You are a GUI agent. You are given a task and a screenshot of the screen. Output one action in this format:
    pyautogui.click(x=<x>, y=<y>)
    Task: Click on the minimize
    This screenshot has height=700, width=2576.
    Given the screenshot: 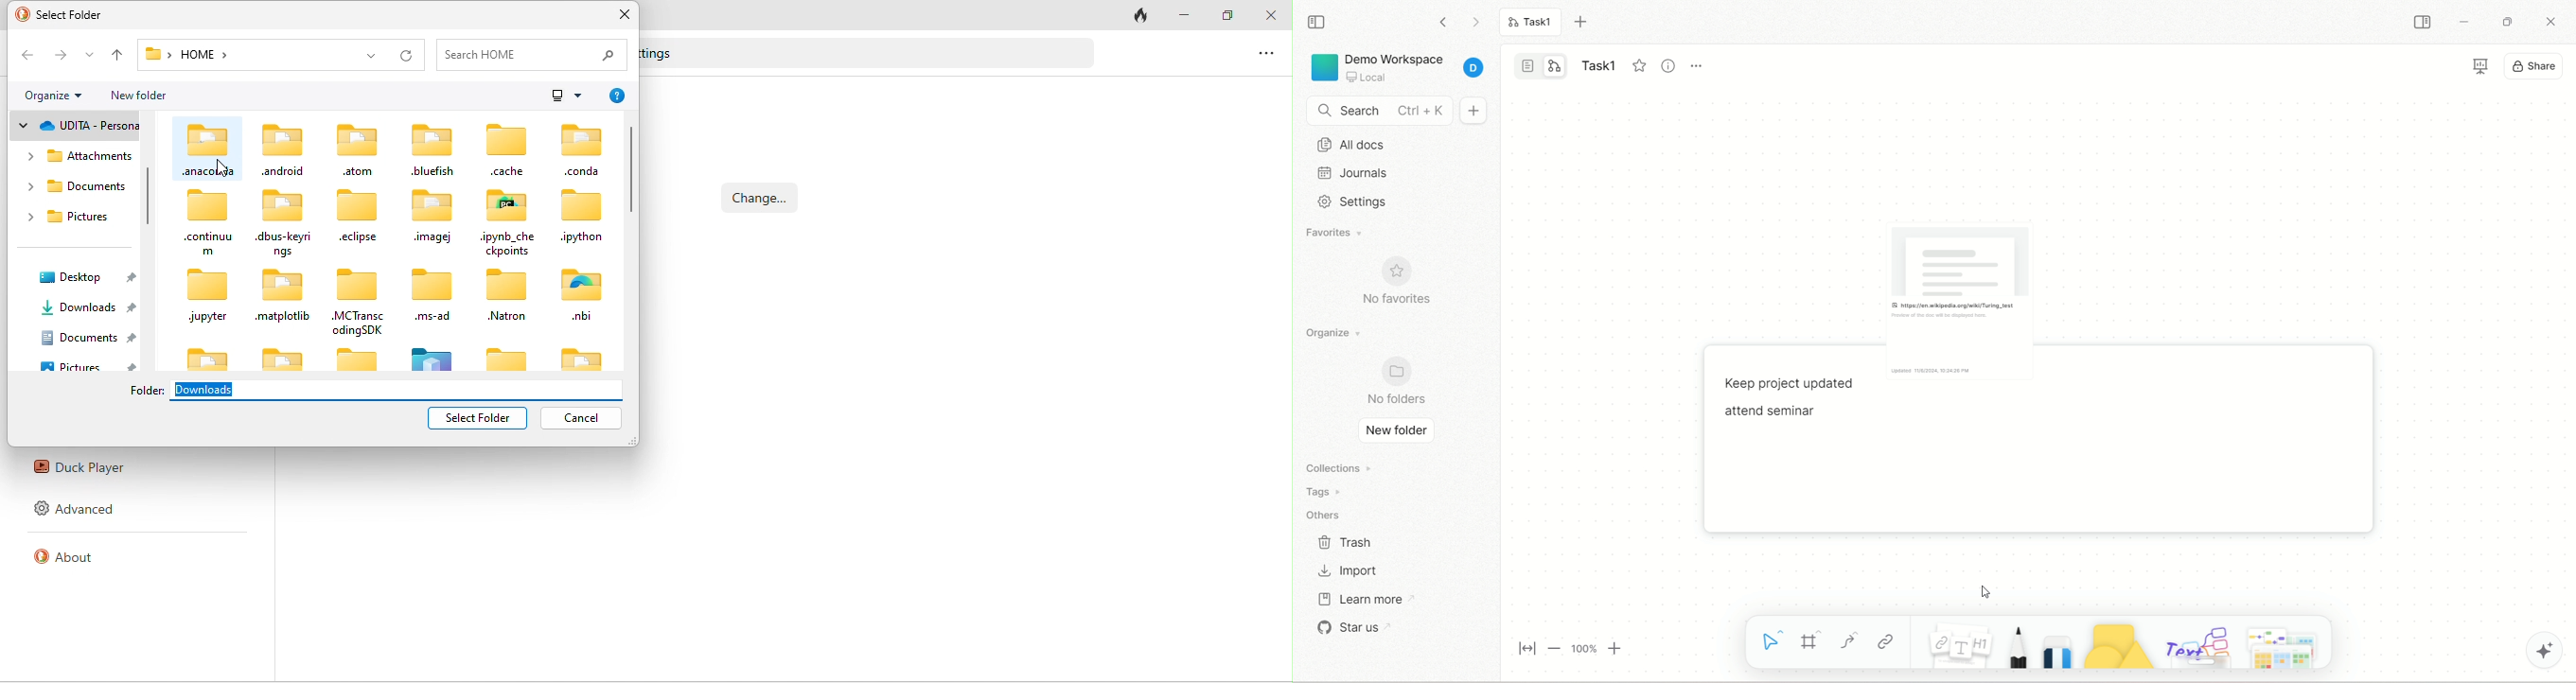 What is the action you would take?
    pyautogui.click(x=2466, y=24)
    